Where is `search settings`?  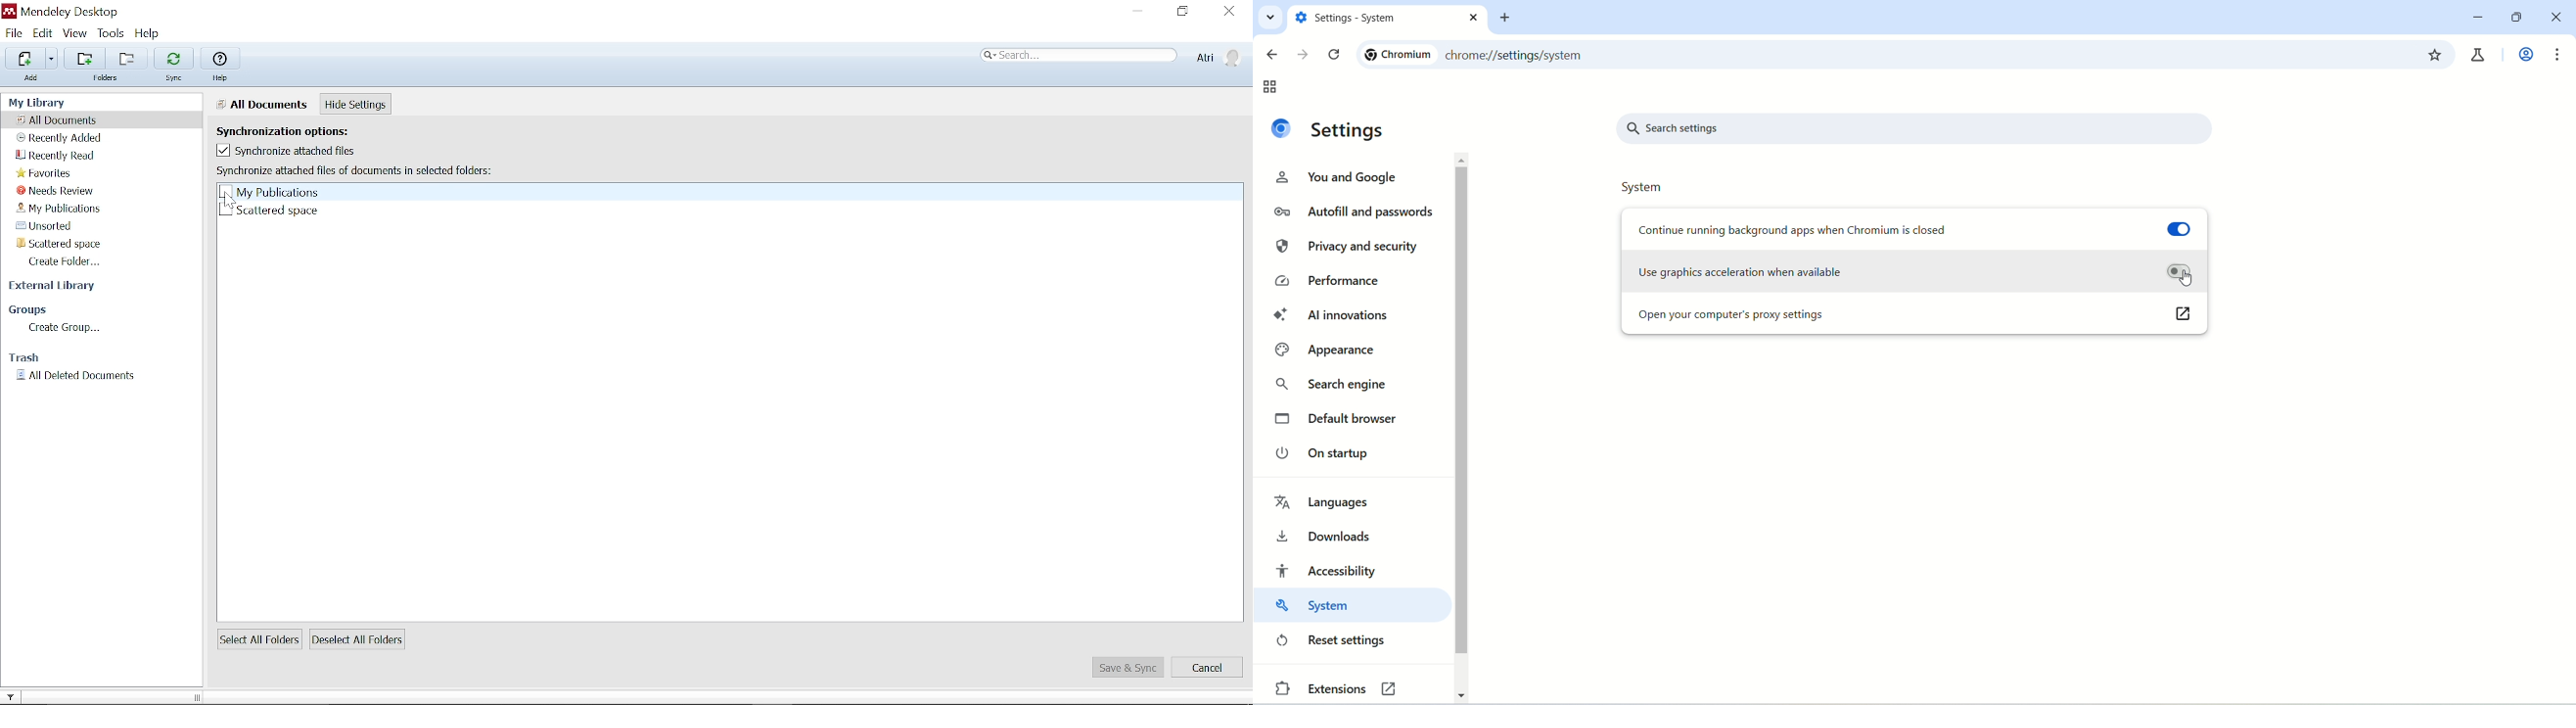 search settings is located at coordinates (1920, 130).